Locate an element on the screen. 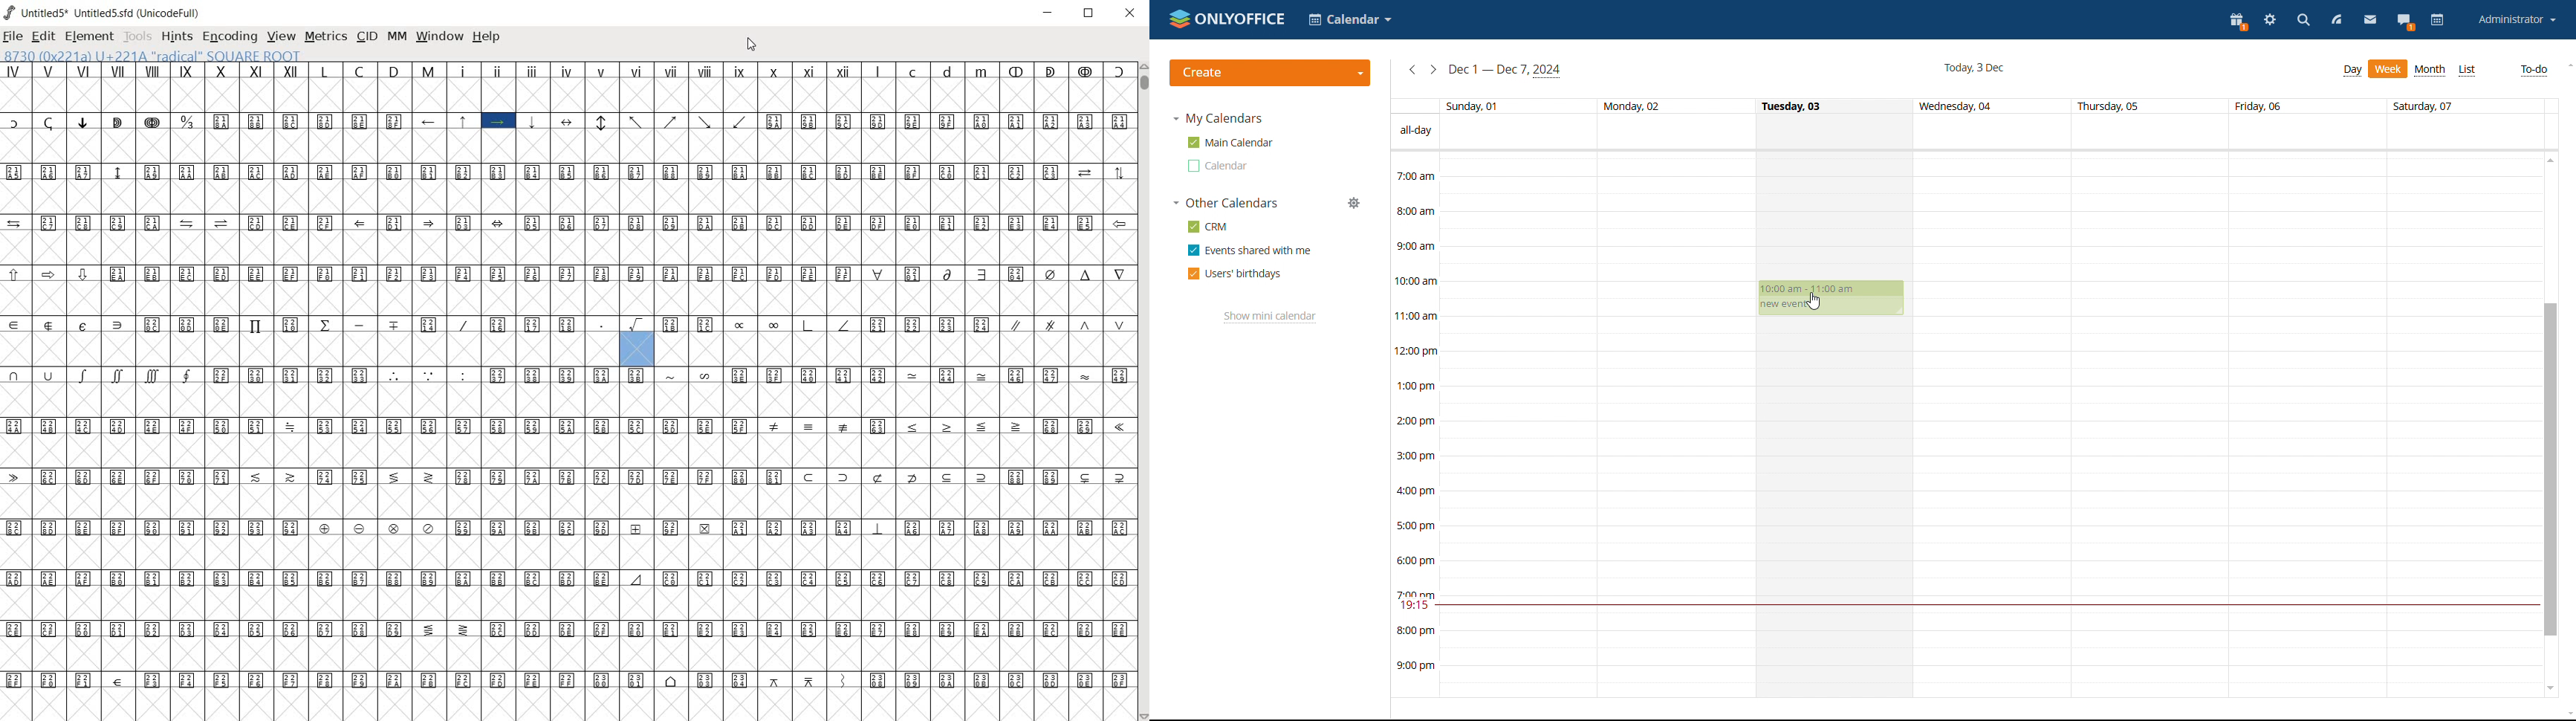 This screenshot has width=2576, height=728. search is located at coordinates (2303, 20).